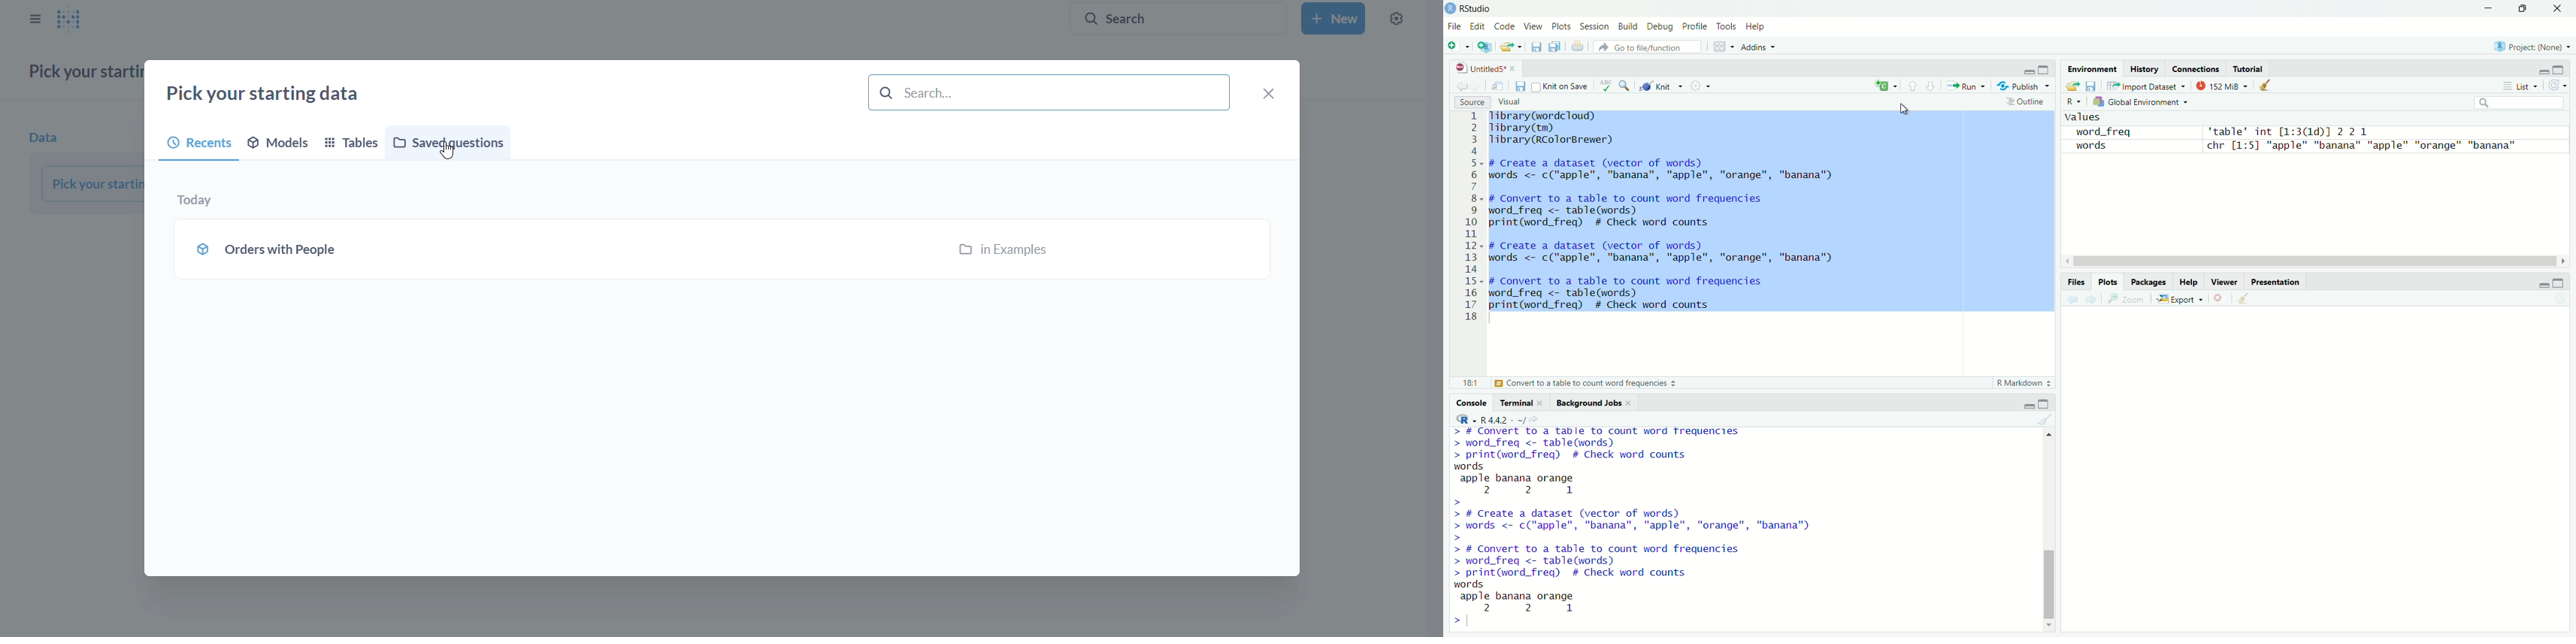 This screenshot has height=644, width=2576. Describe the element at coordinates (2225, 281) in the screenshot. I see `Viewer` at that location.